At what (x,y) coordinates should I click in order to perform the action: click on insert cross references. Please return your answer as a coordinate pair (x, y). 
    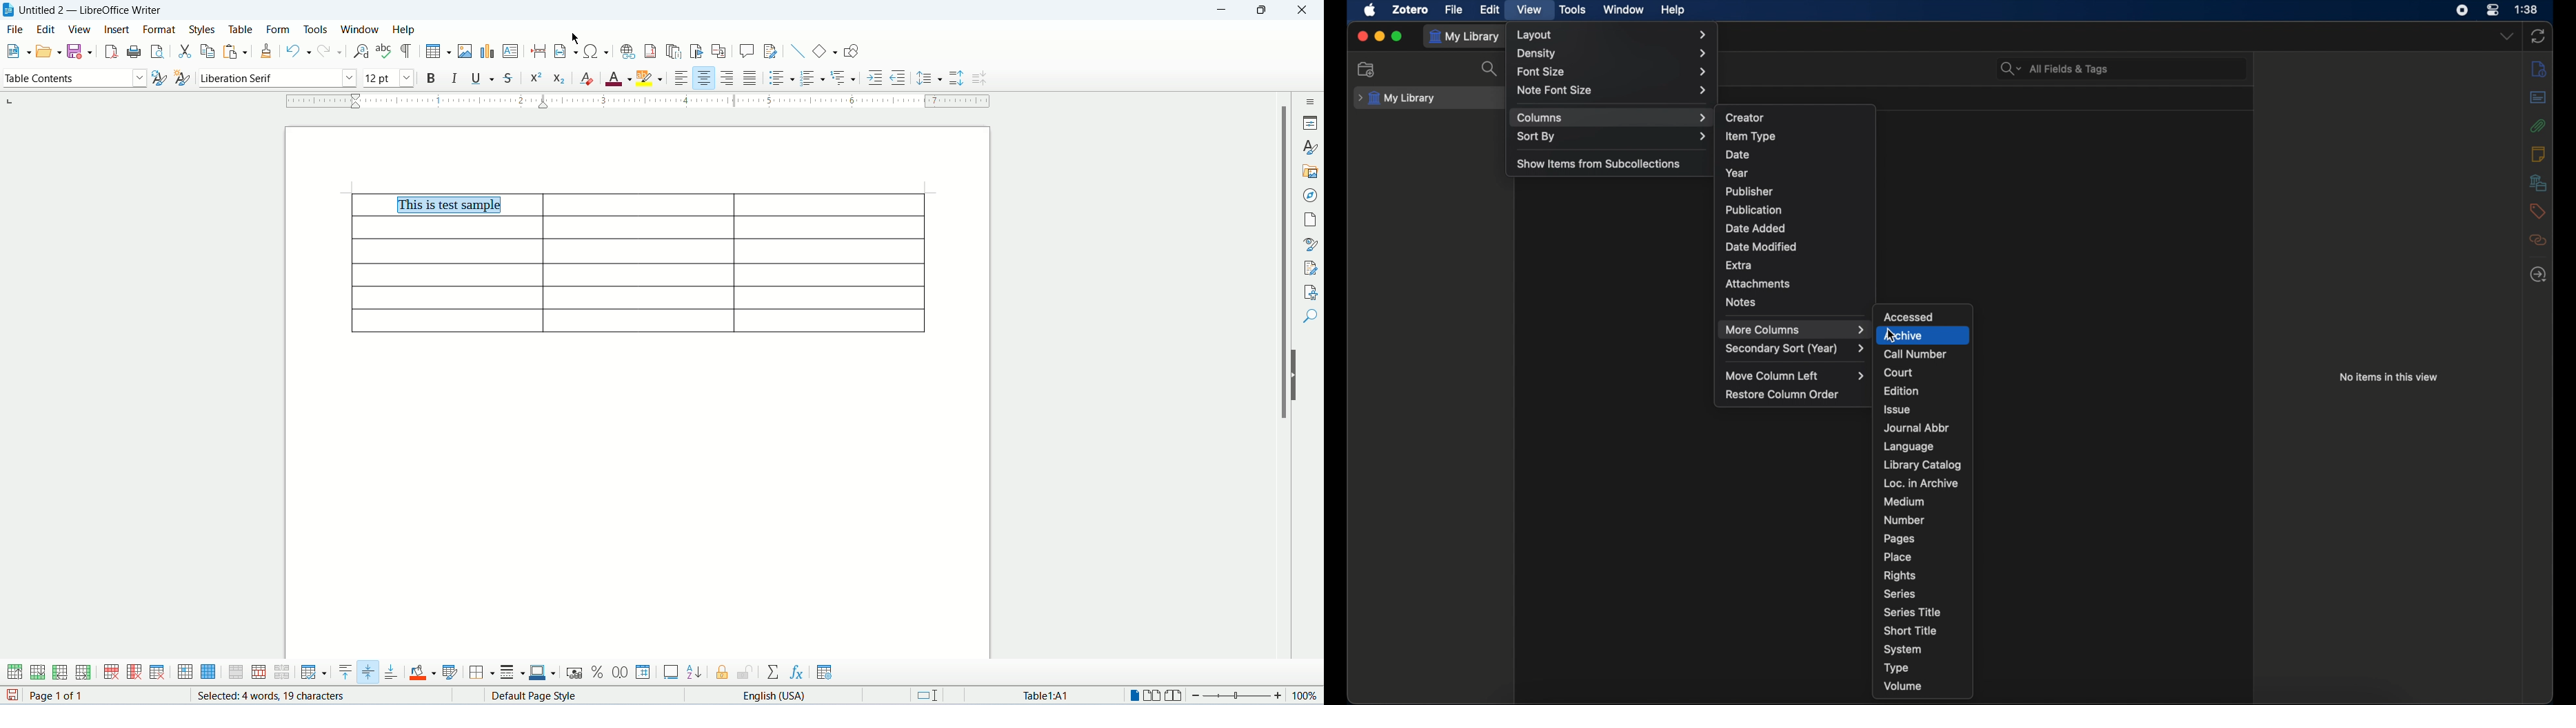
    Looking at the image, I should click on (720, 51).